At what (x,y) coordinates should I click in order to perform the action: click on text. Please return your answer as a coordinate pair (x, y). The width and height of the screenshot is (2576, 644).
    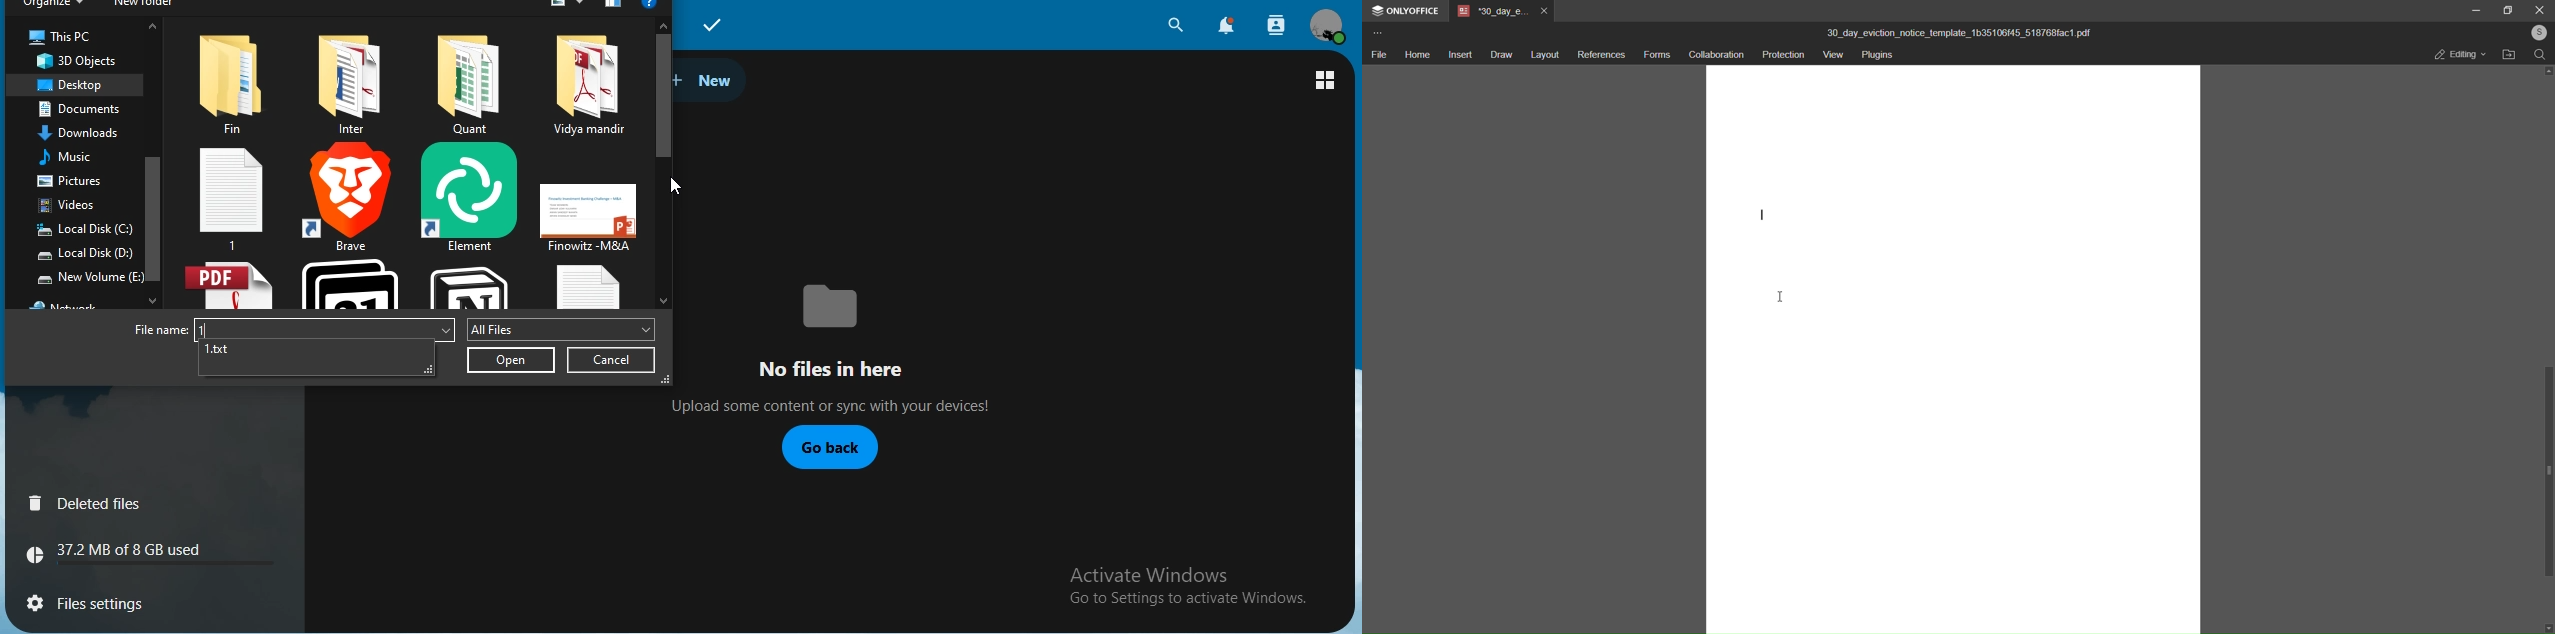
    Looking at the image, I should click on (1185, 584).